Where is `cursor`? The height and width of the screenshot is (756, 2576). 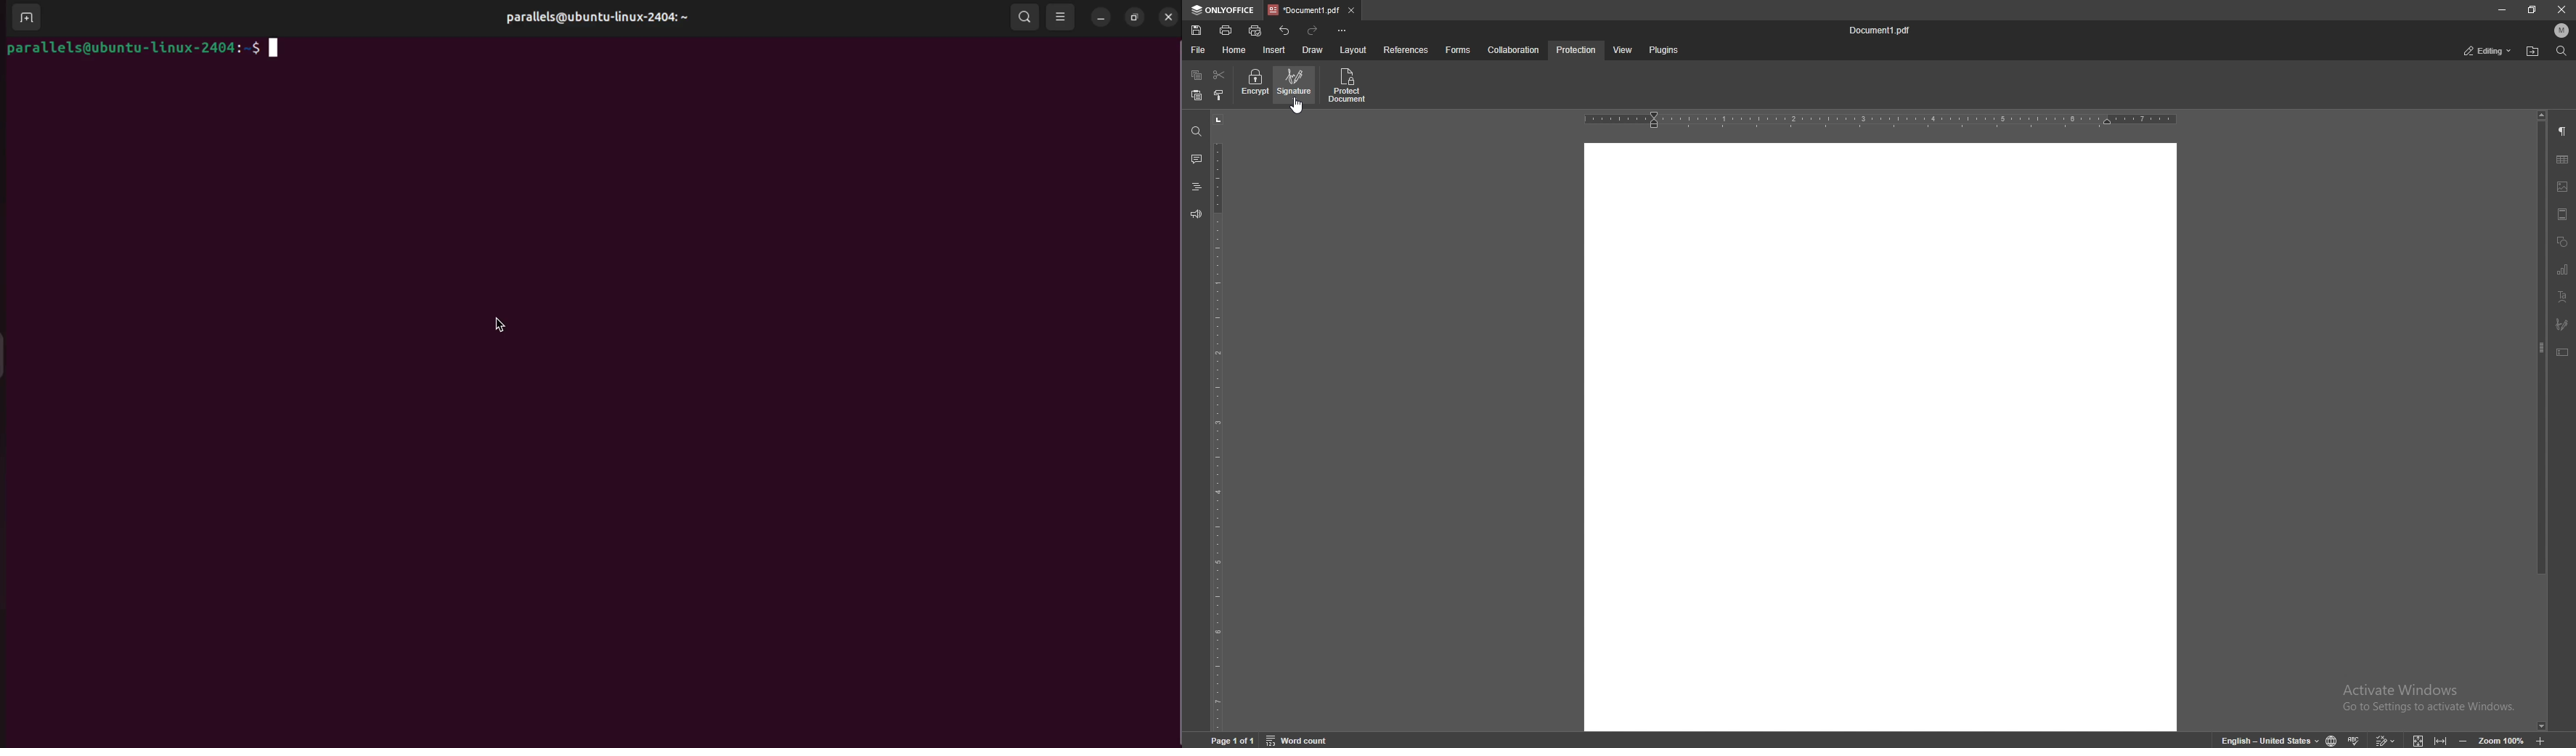 cursor is located at coordinates (503, 322).